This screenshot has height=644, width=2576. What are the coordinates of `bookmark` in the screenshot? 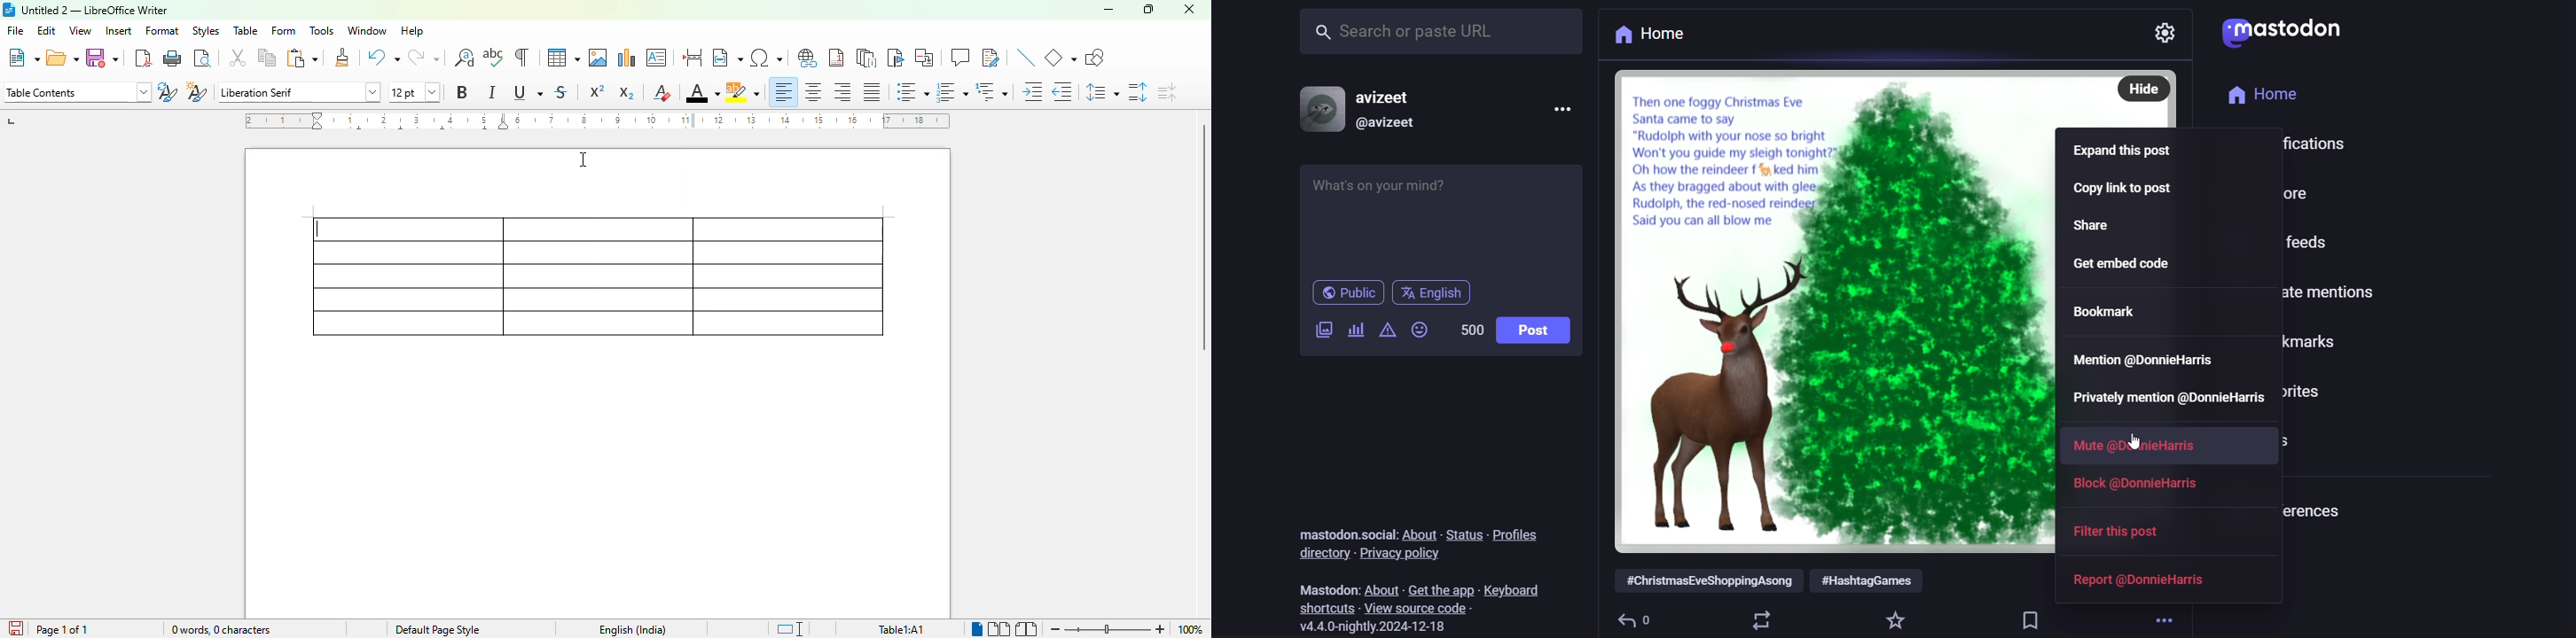 It's located at (2108, 311).